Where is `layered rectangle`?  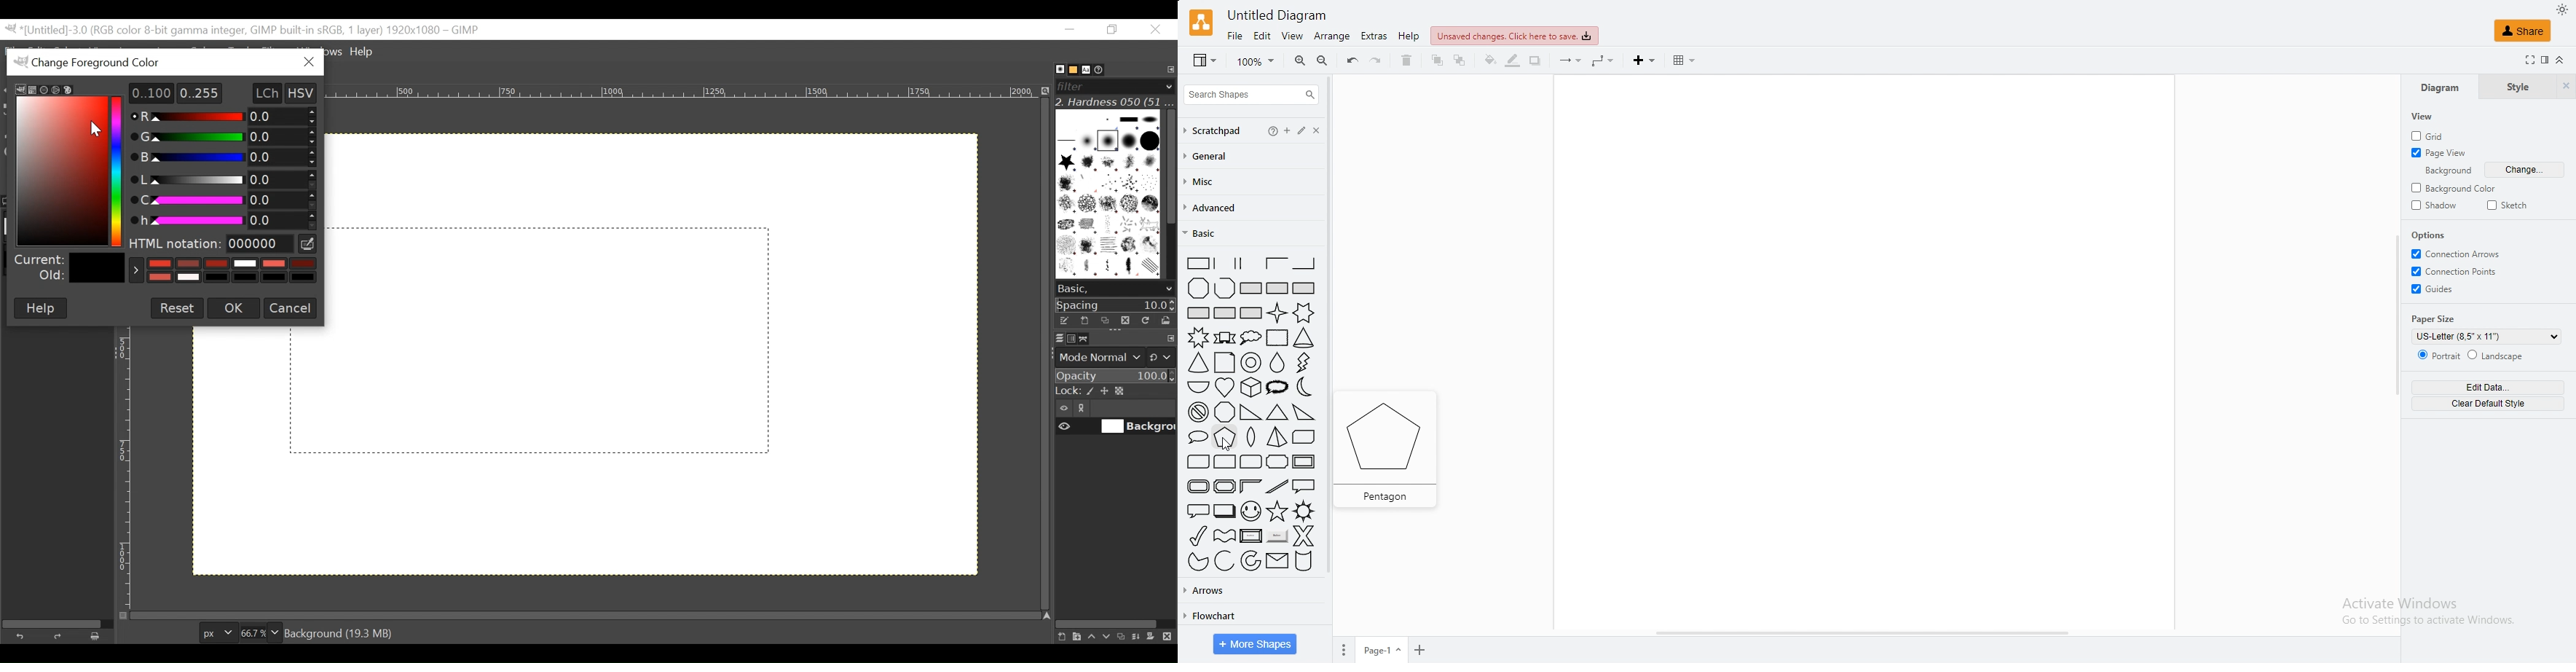 layered rectangle is located at coordinates (1224, 511).